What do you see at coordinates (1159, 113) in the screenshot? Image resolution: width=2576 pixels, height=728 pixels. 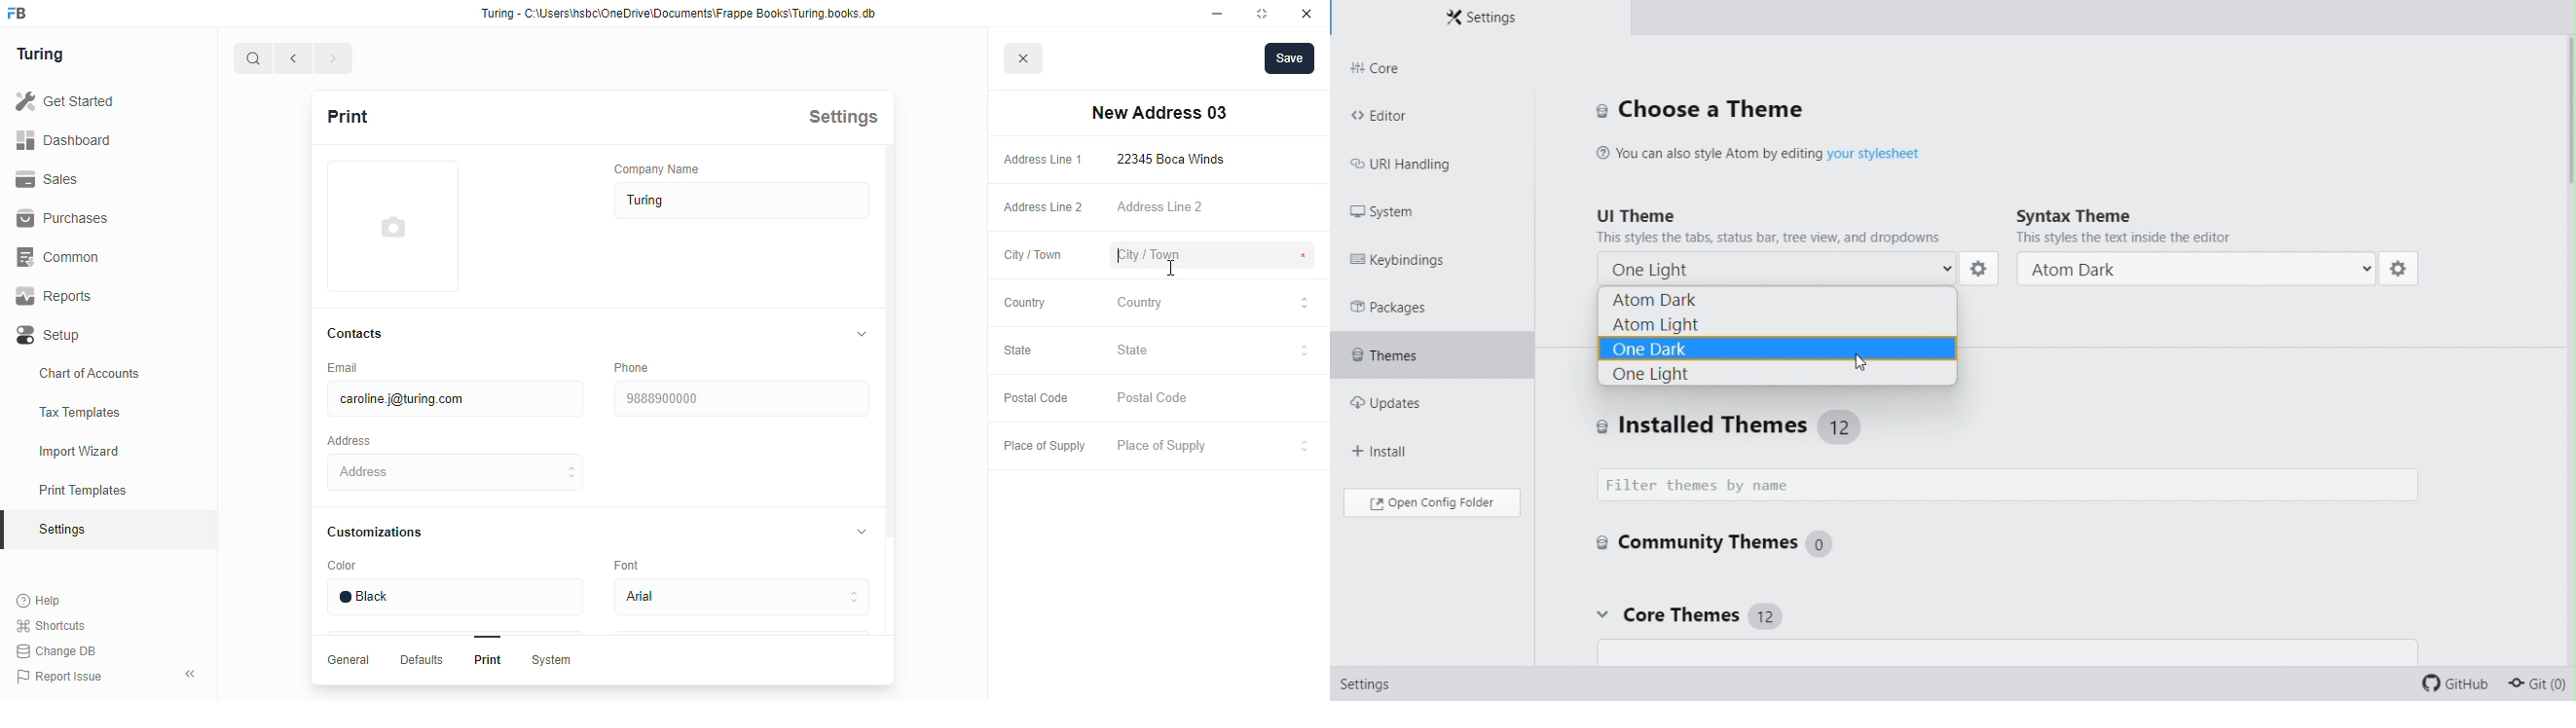 I see `new address 03` at bounding box center [1159, 113].